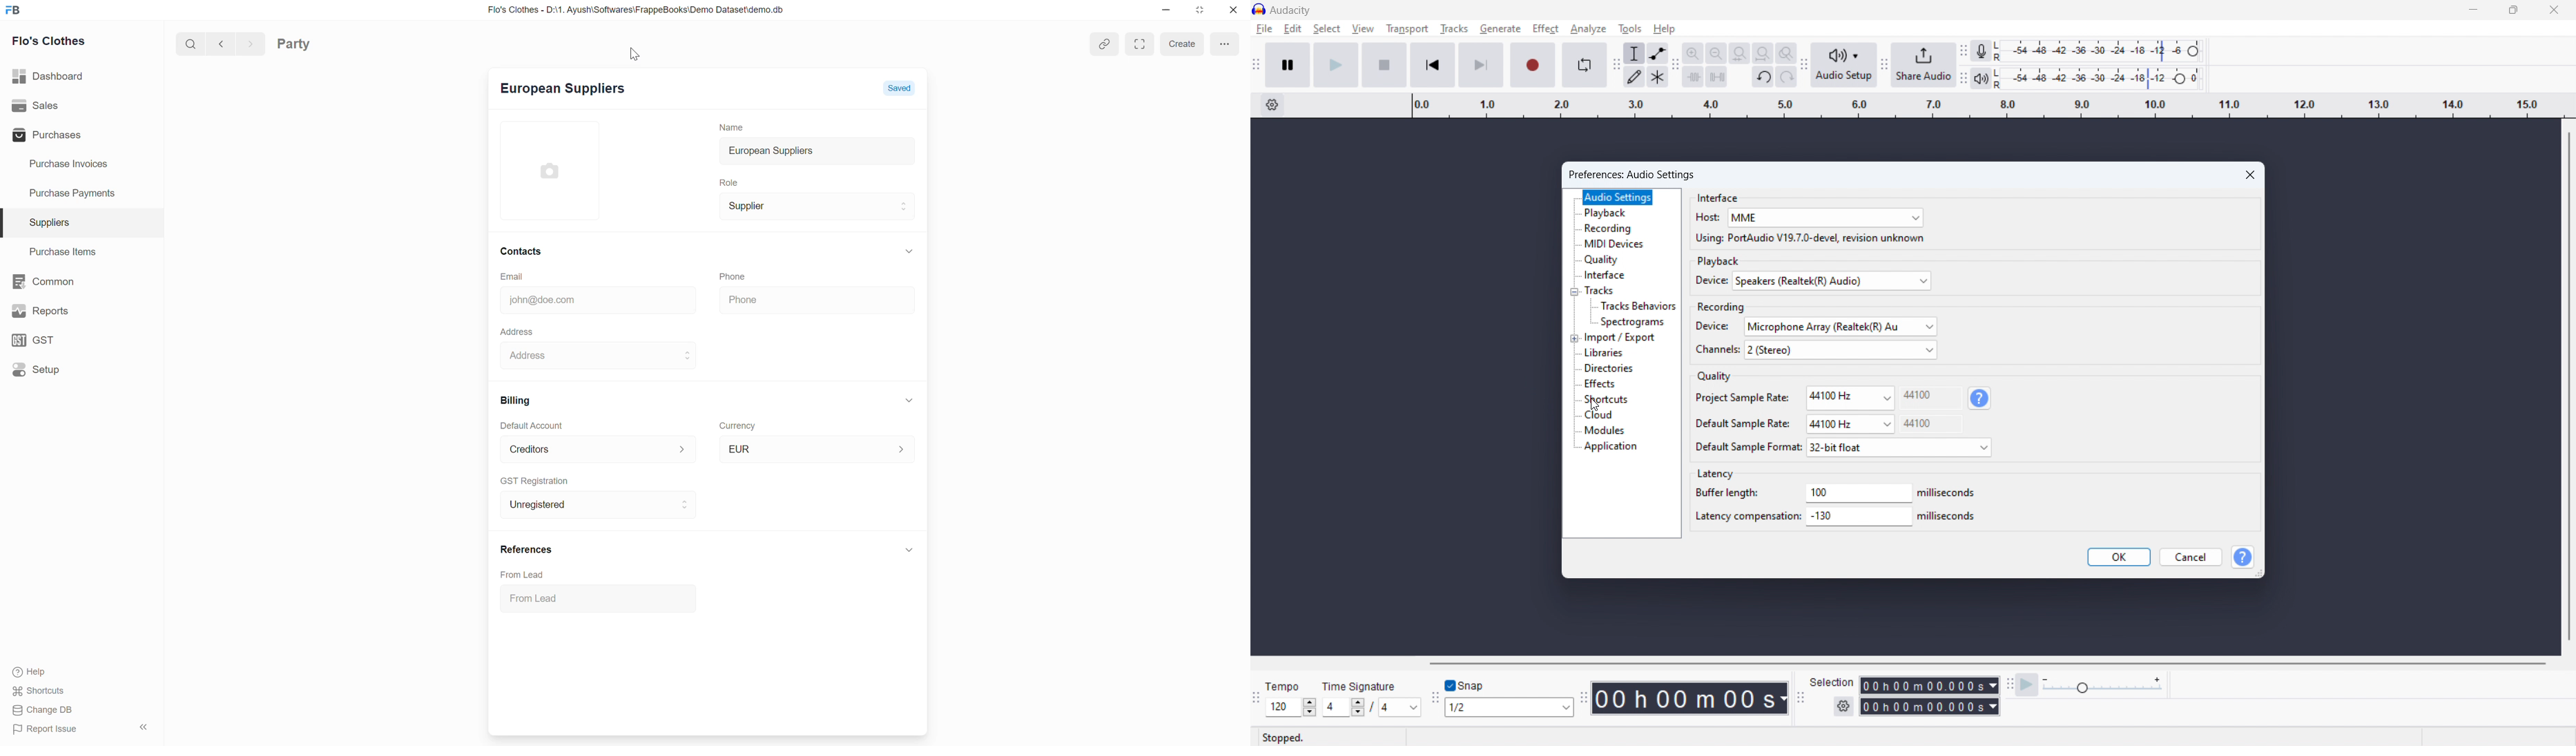 The height and width of the screenshot is (756, 2576). What do you see at coordinates (1596, 405) in the screenshot?
I see `Cursor` at bounding box center [1596, 405].